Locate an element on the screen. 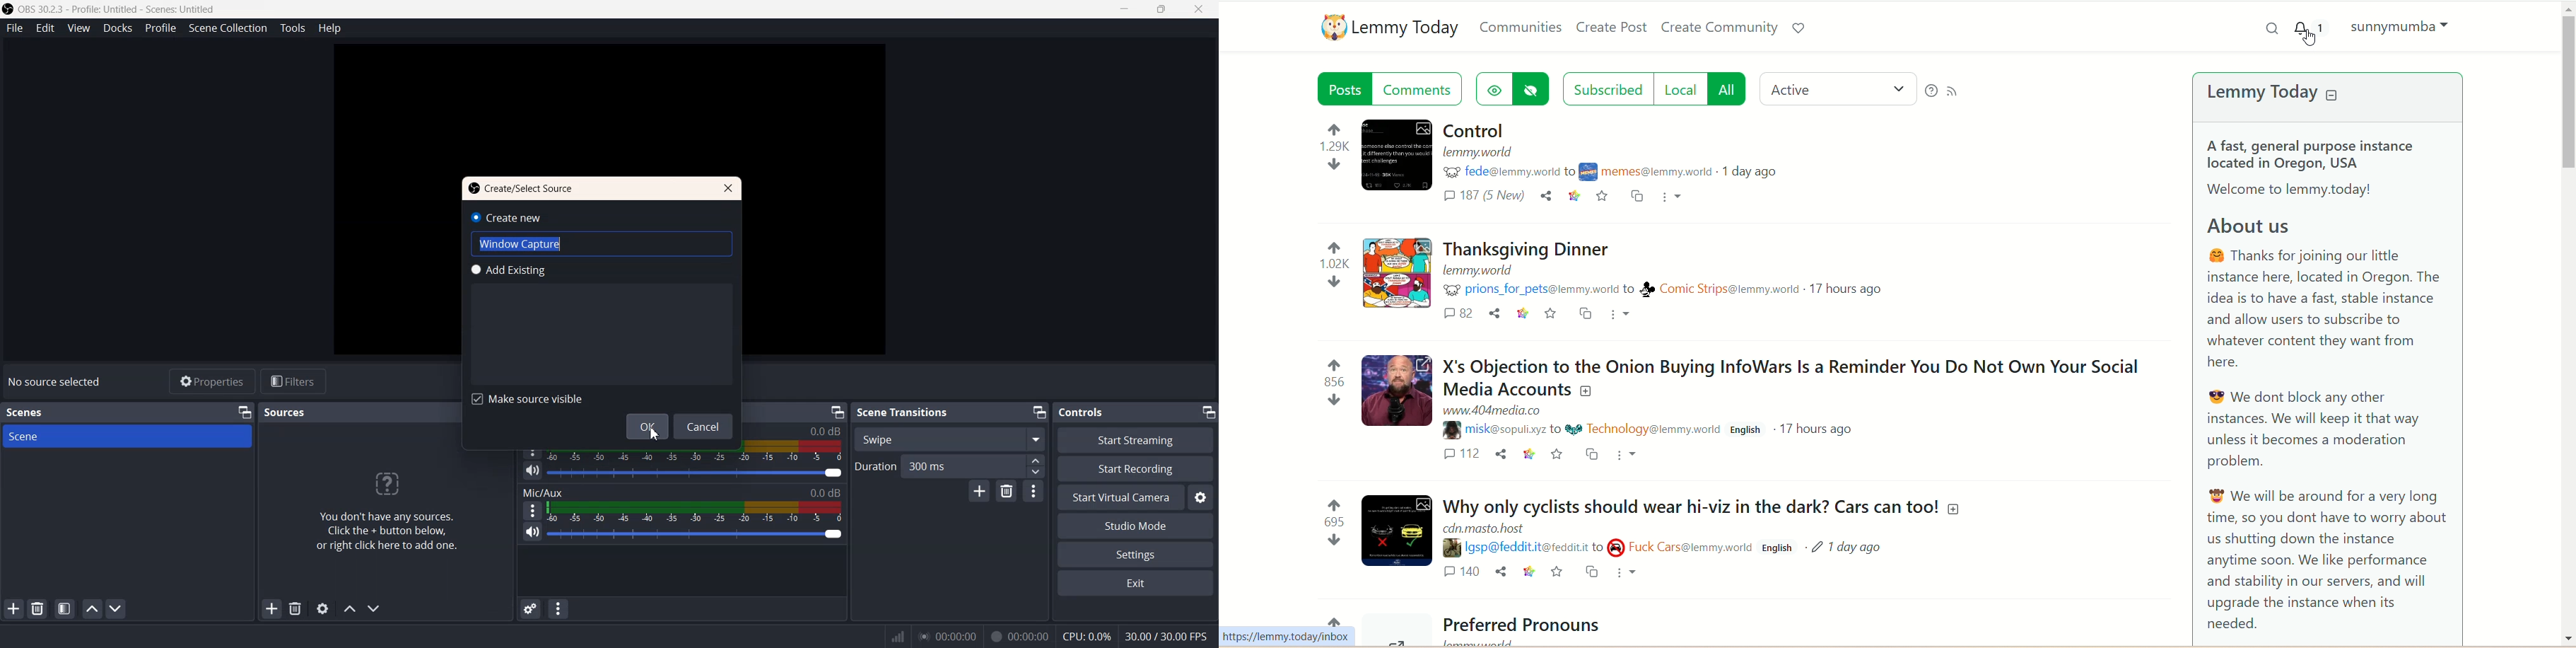  Scene Collection is located at coordinates (227, 28).